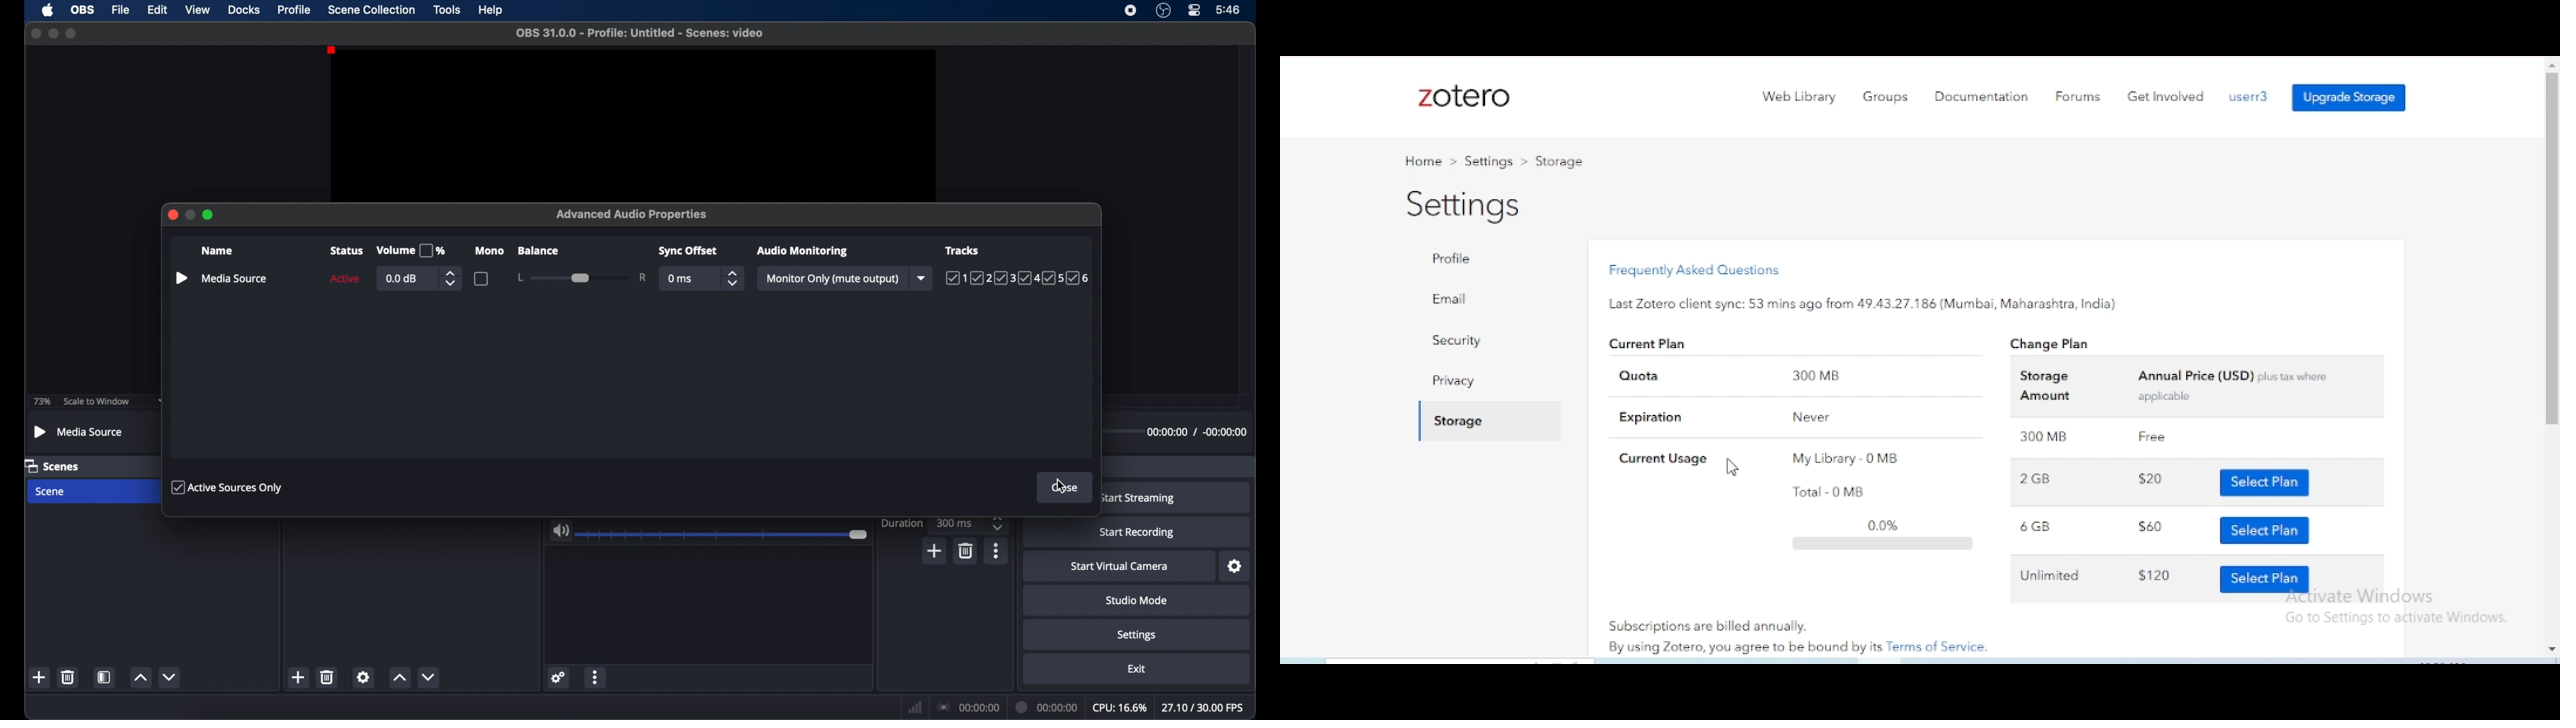 The height and width of the screenshot is (728, 2576). Describe the element at coordinates (2150, 526) in the screenshot. I see `$60` at that location.